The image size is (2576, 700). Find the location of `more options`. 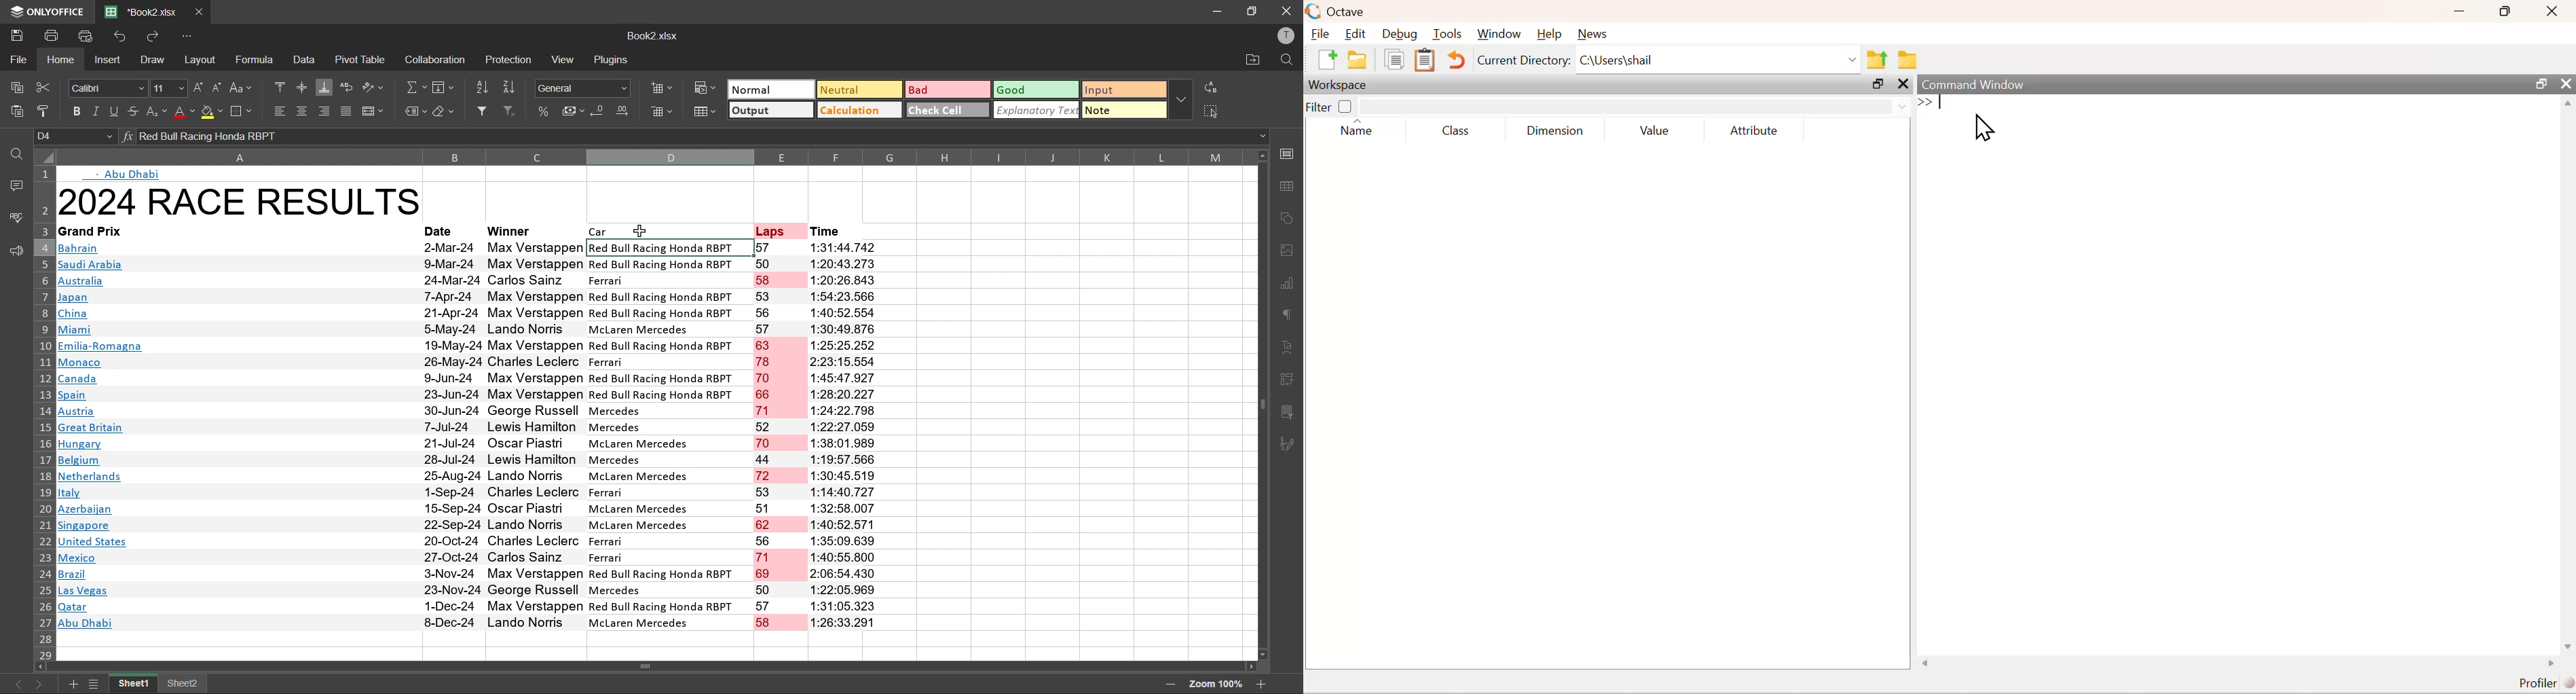

more options is located at coordinates (1184, 98).